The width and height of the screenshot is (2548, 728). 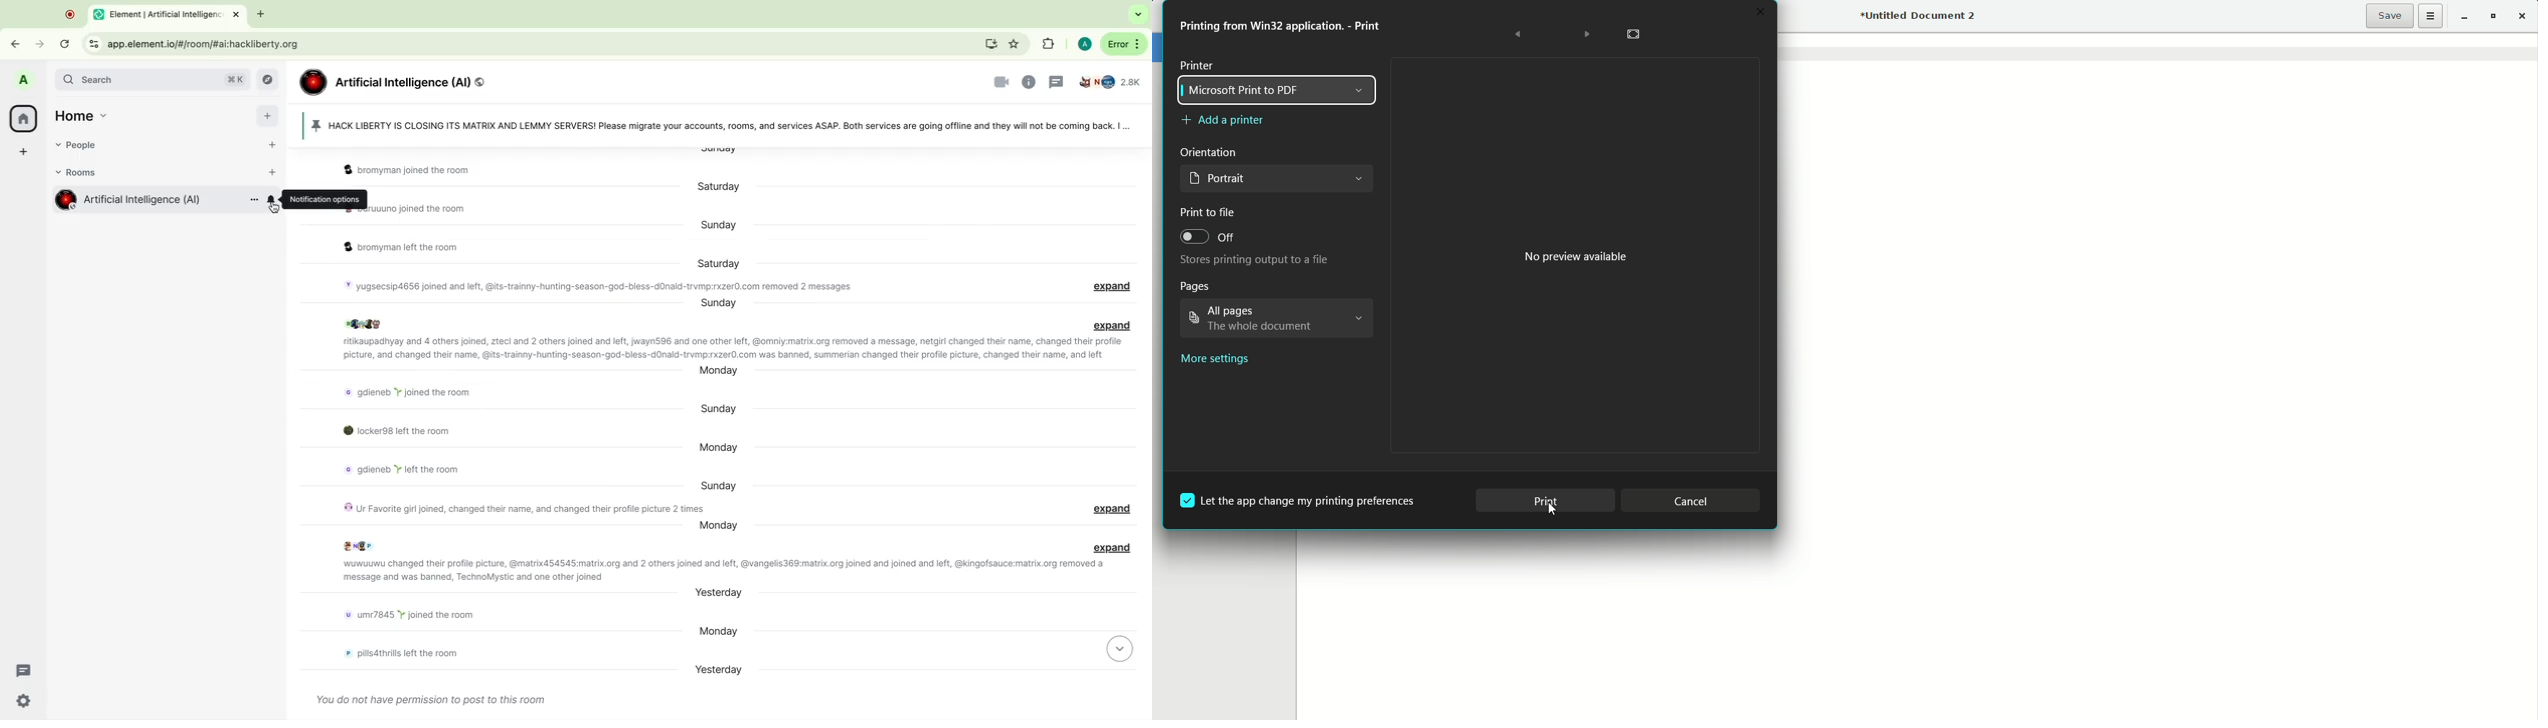 What do you see at coordinates (366, 323) in the screenshot?
I see `profile pictures` at bounding box center [366, 323].